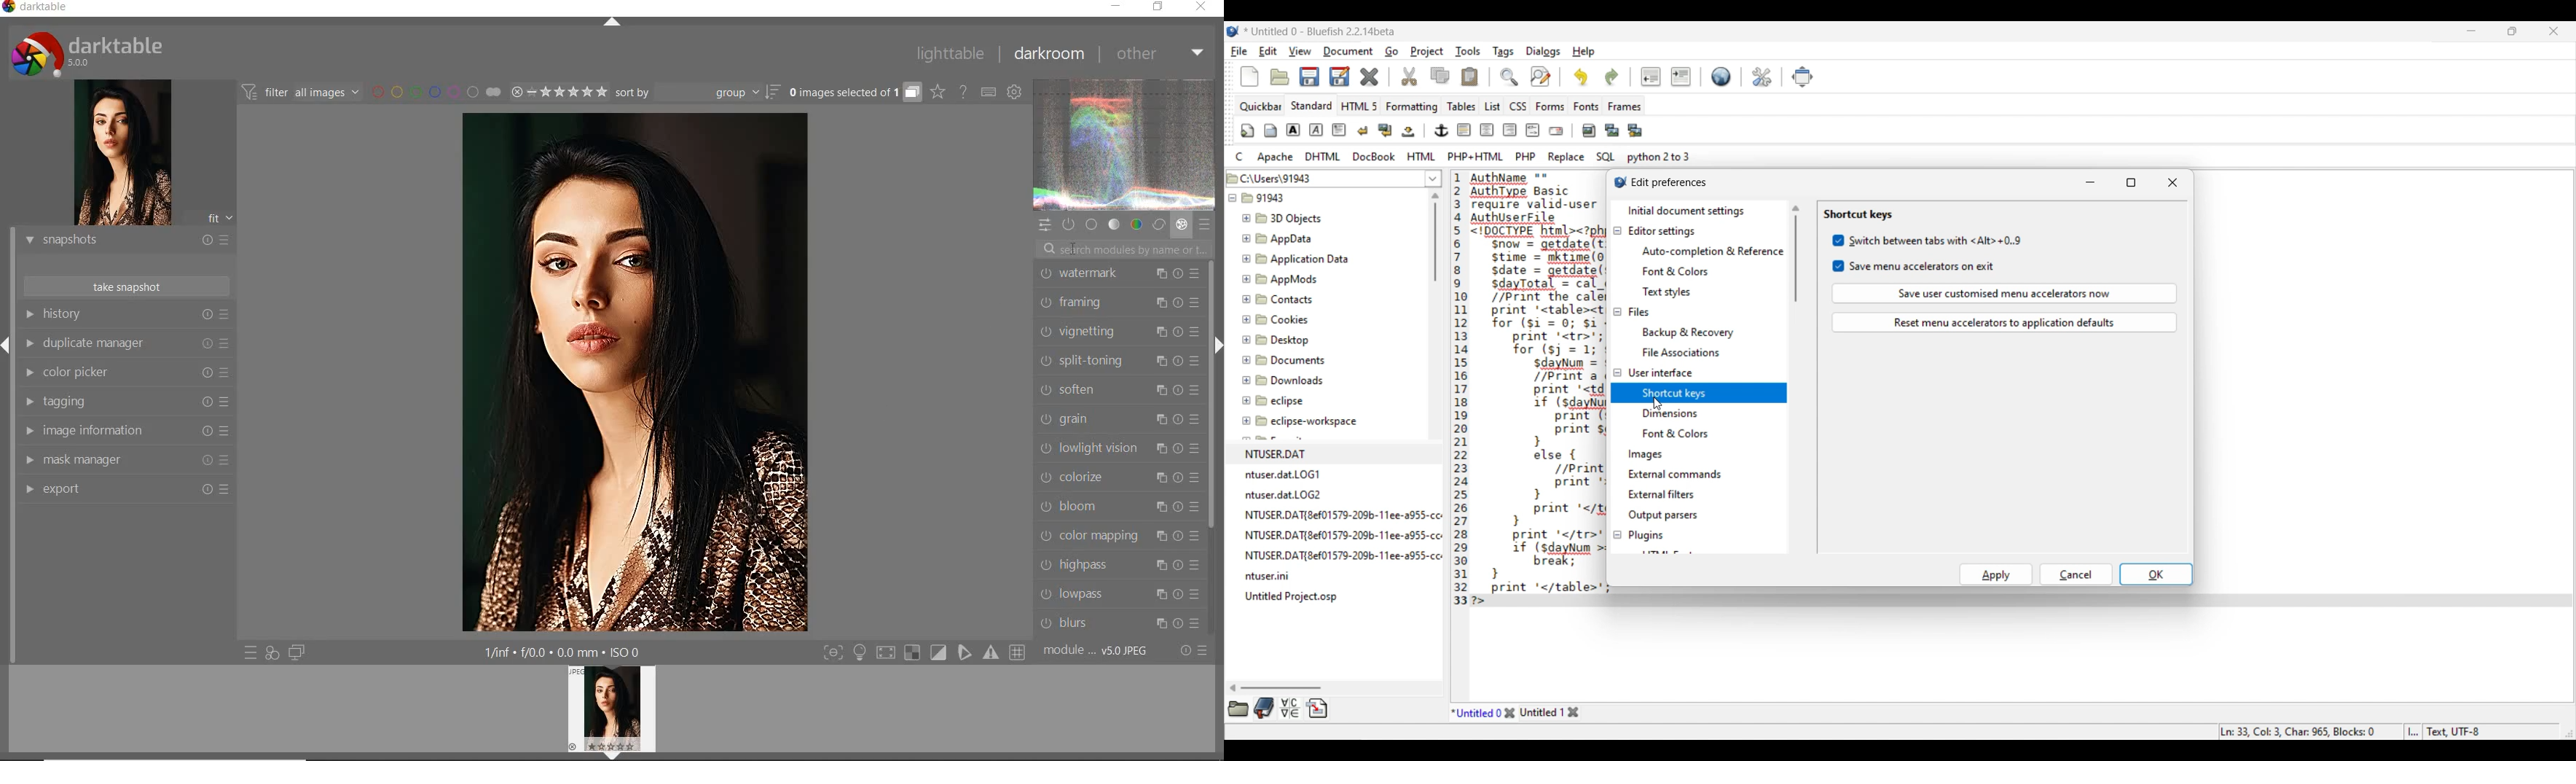 The height and width of the screenshot is (784, 2576). Describe the element at coordinates (610, 711) in the screenshot. I see `image preview` at that location.